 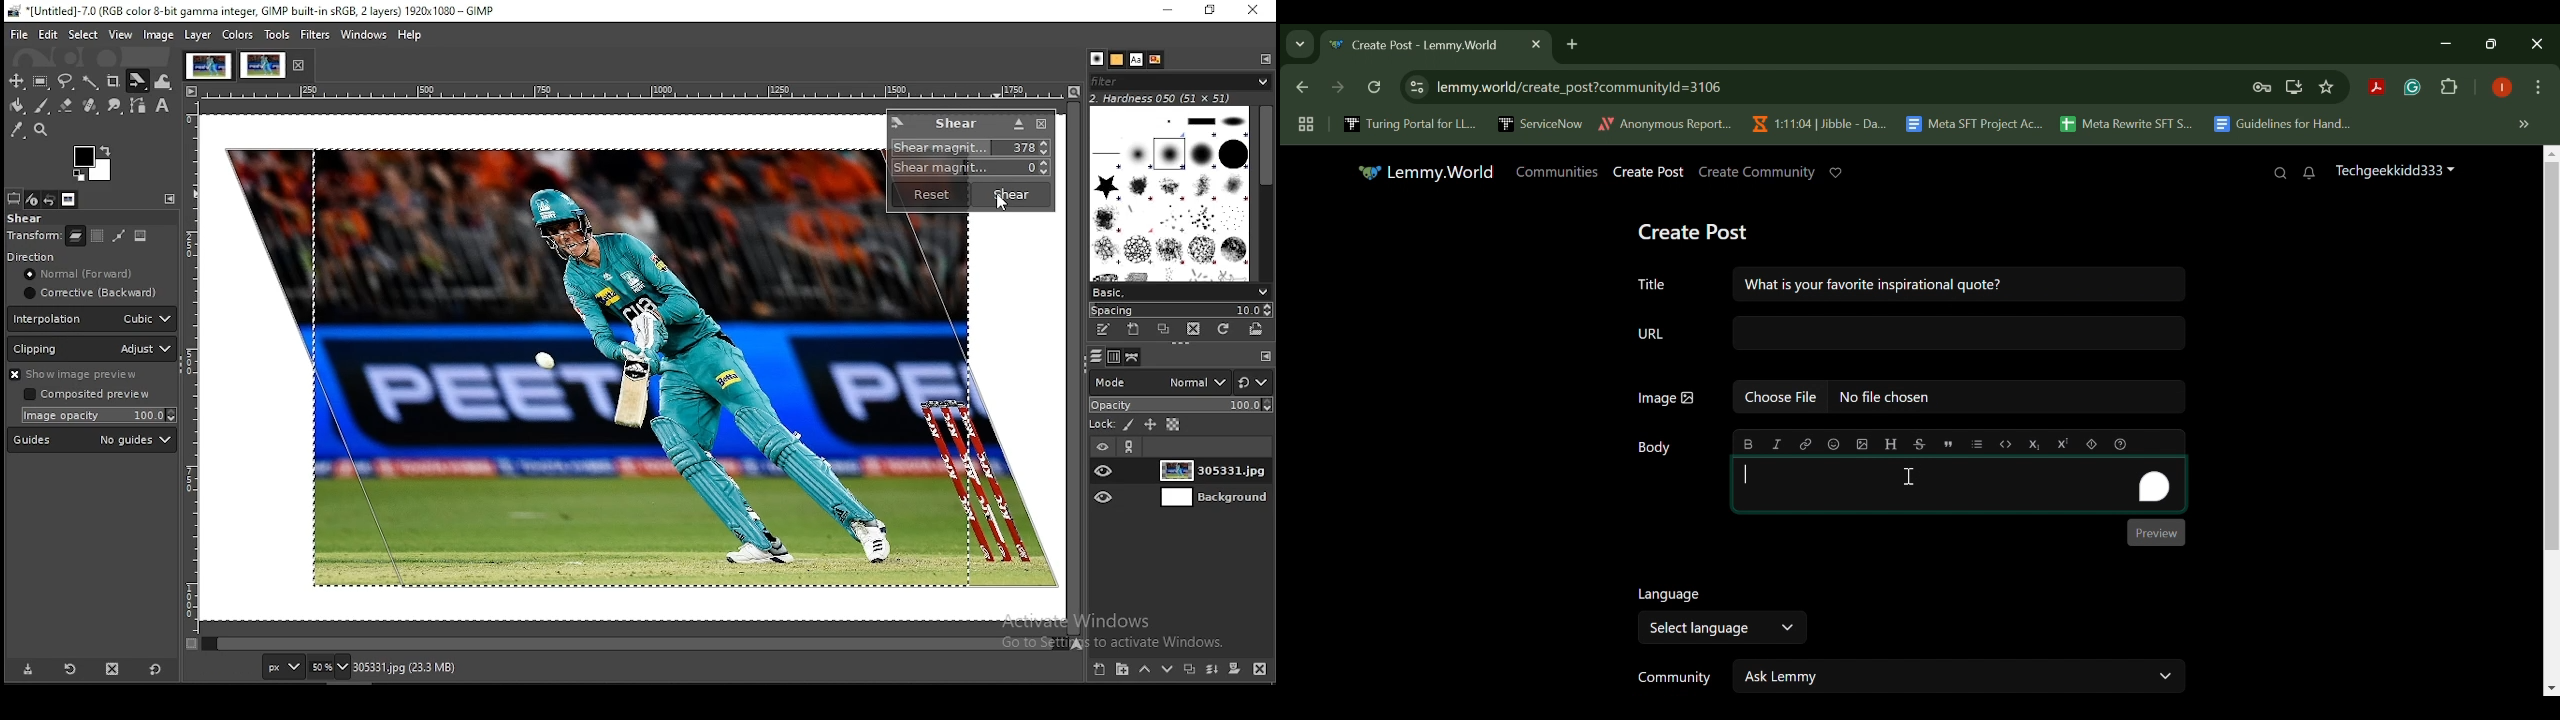 I want to click on reset, so click(x=930, y=195).